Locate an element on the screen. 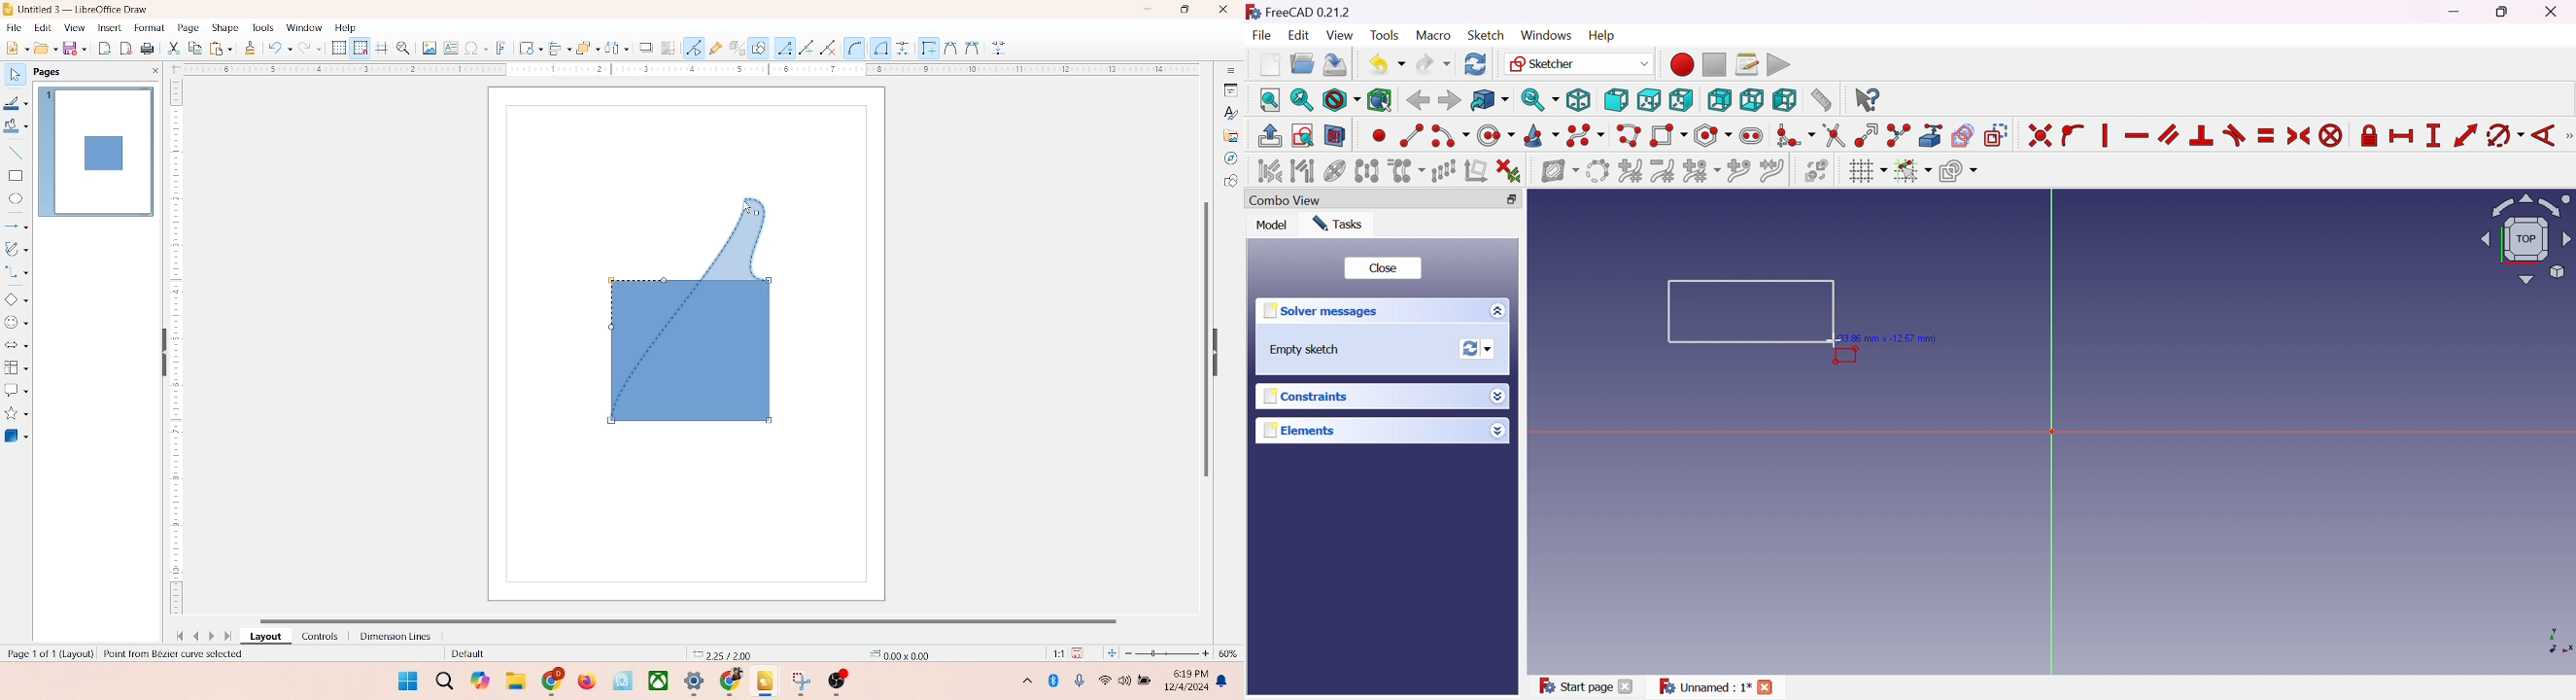 This screenshot has width=2576, height=700. copy is located at coordinates (194, 50).